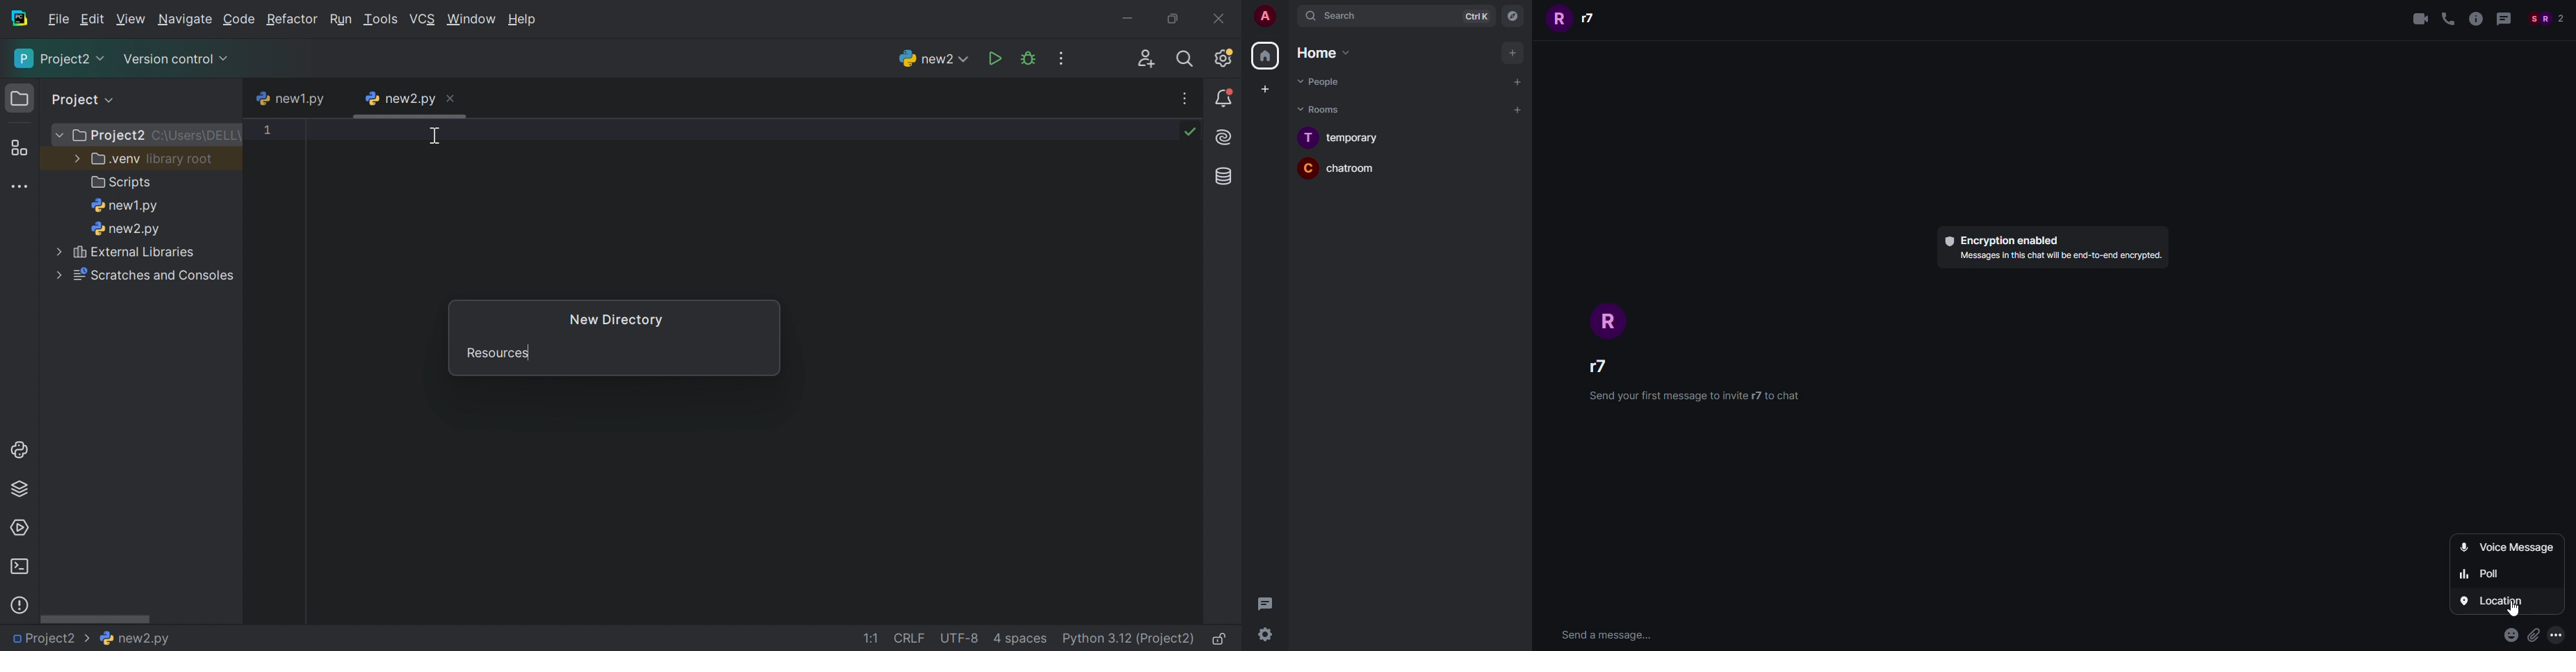 Image resolution: width=2576 pixels, height=672 pixels. Describe the element at coordinates (2557, 634) in the screenshot. I see `More options` at that location.